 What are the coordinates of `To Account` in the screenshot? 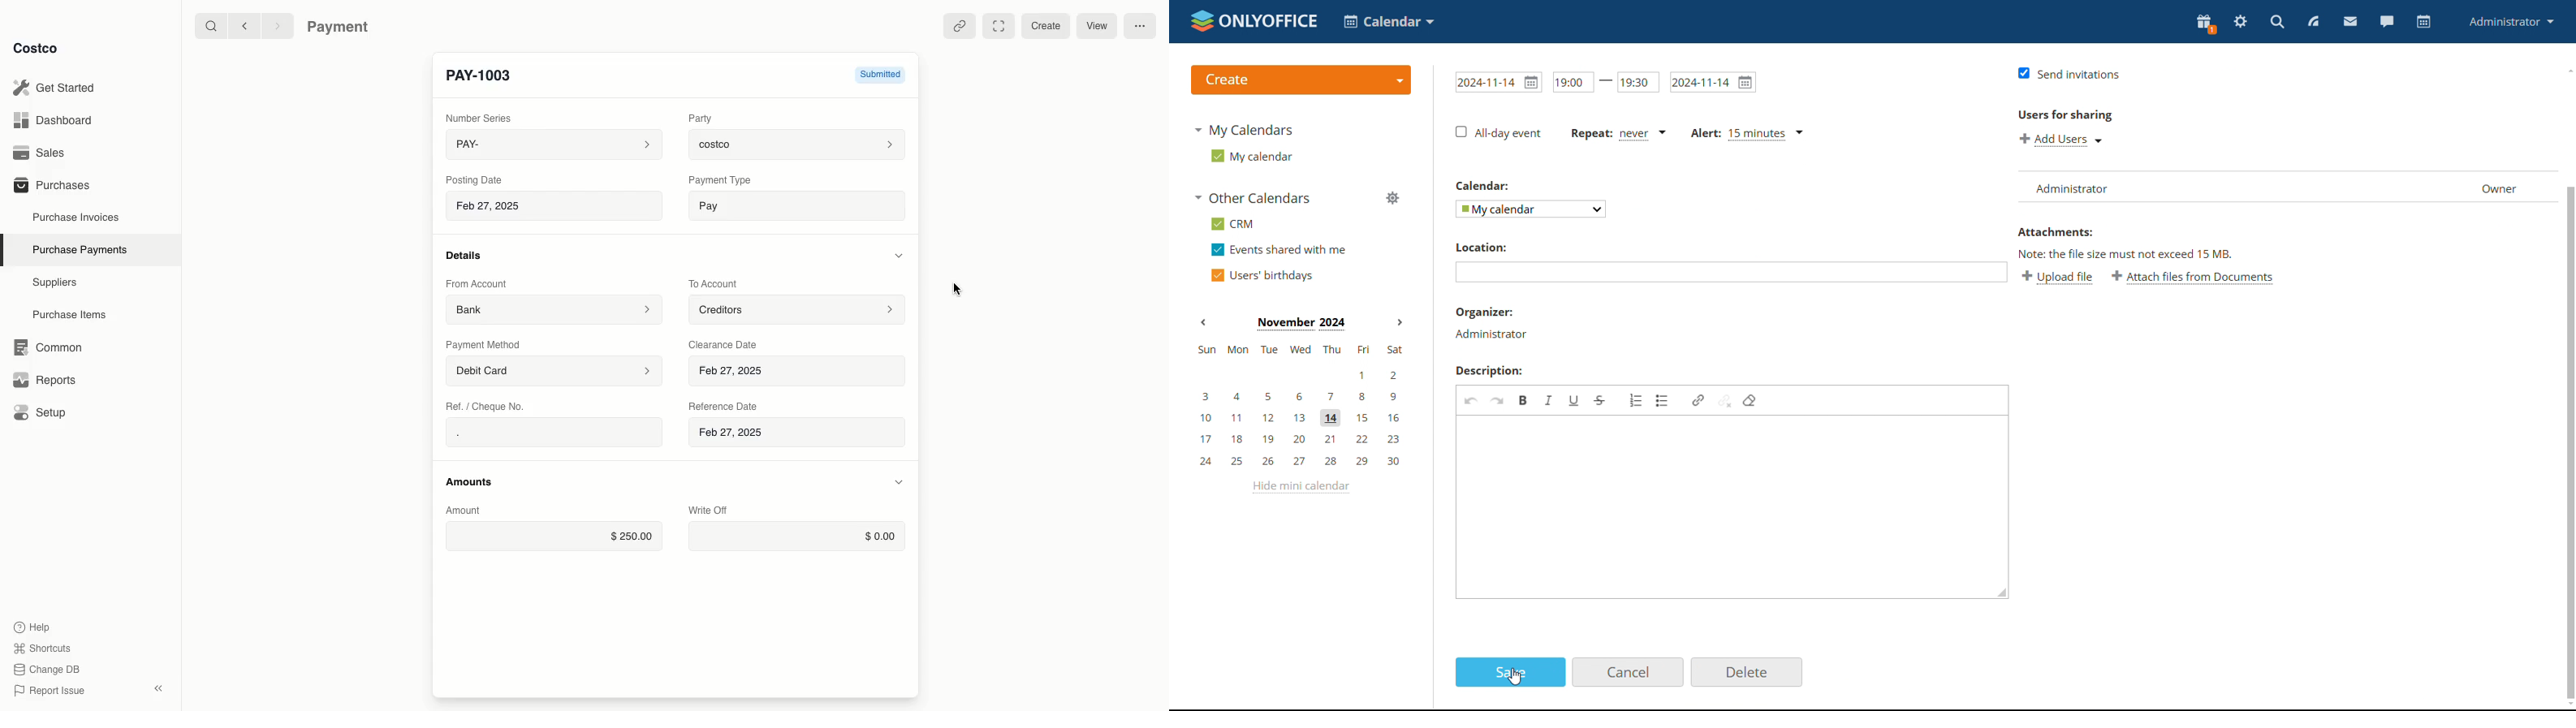 It's located at (711, 283).